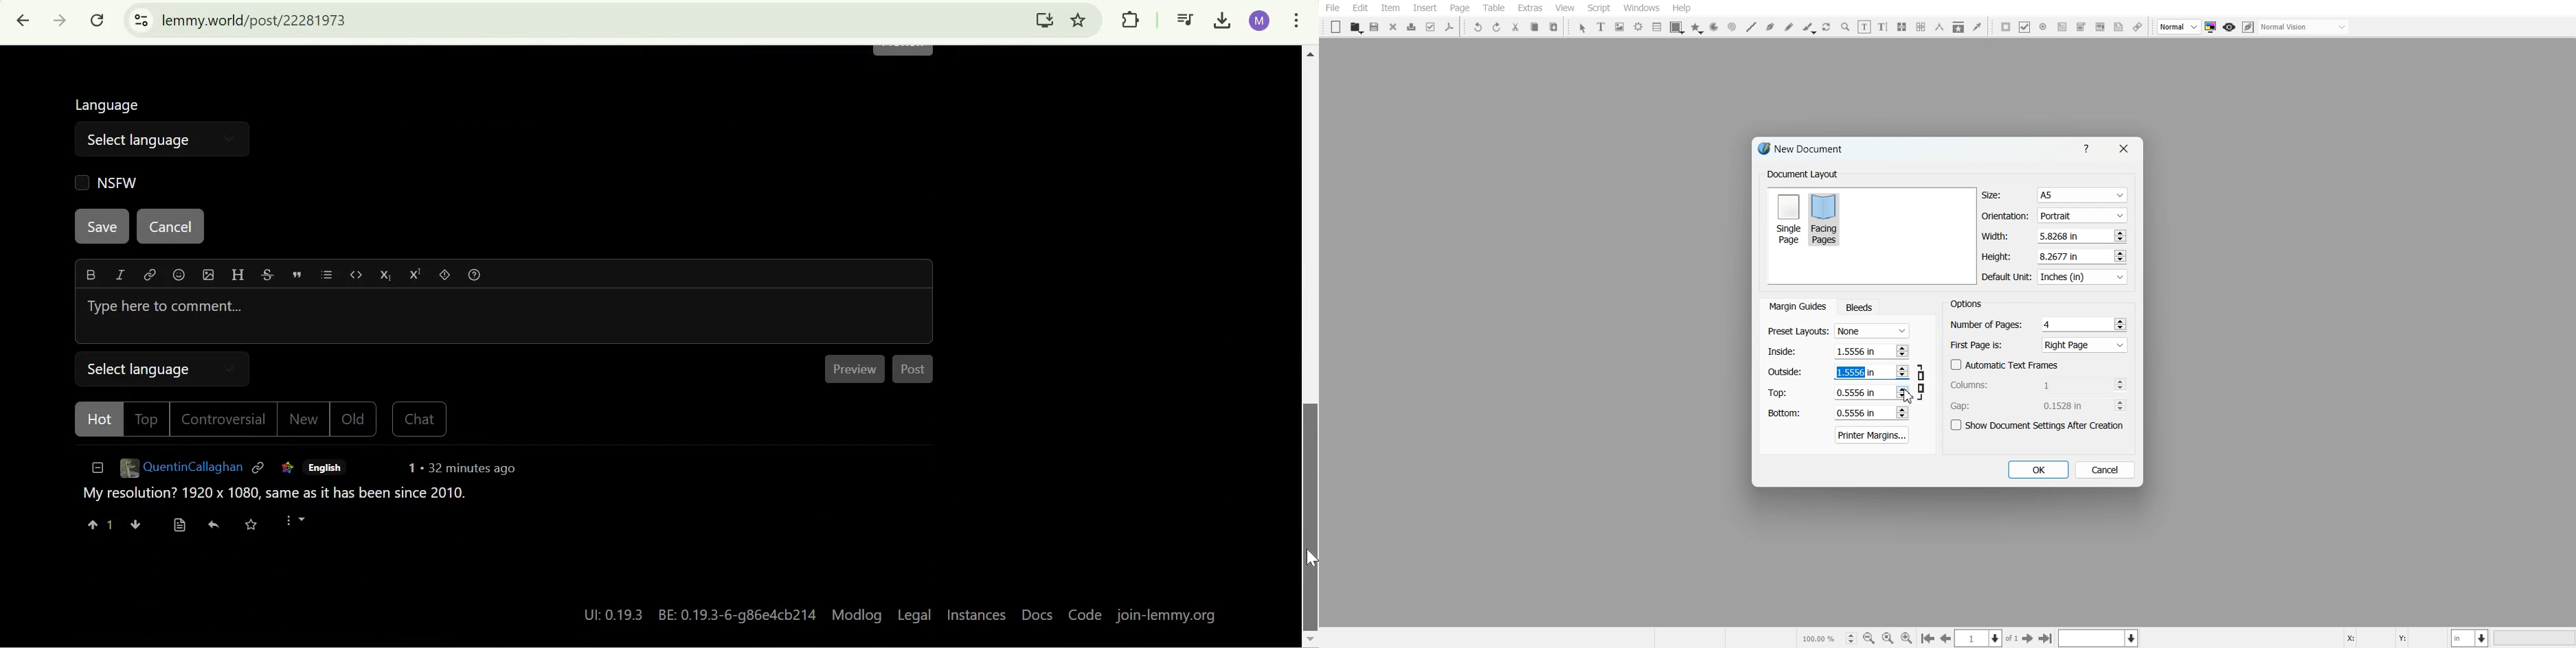  What do you see at coordinates (1412, 27) in the screenshot?
I see `Print` at bounding box center [1412, 27].